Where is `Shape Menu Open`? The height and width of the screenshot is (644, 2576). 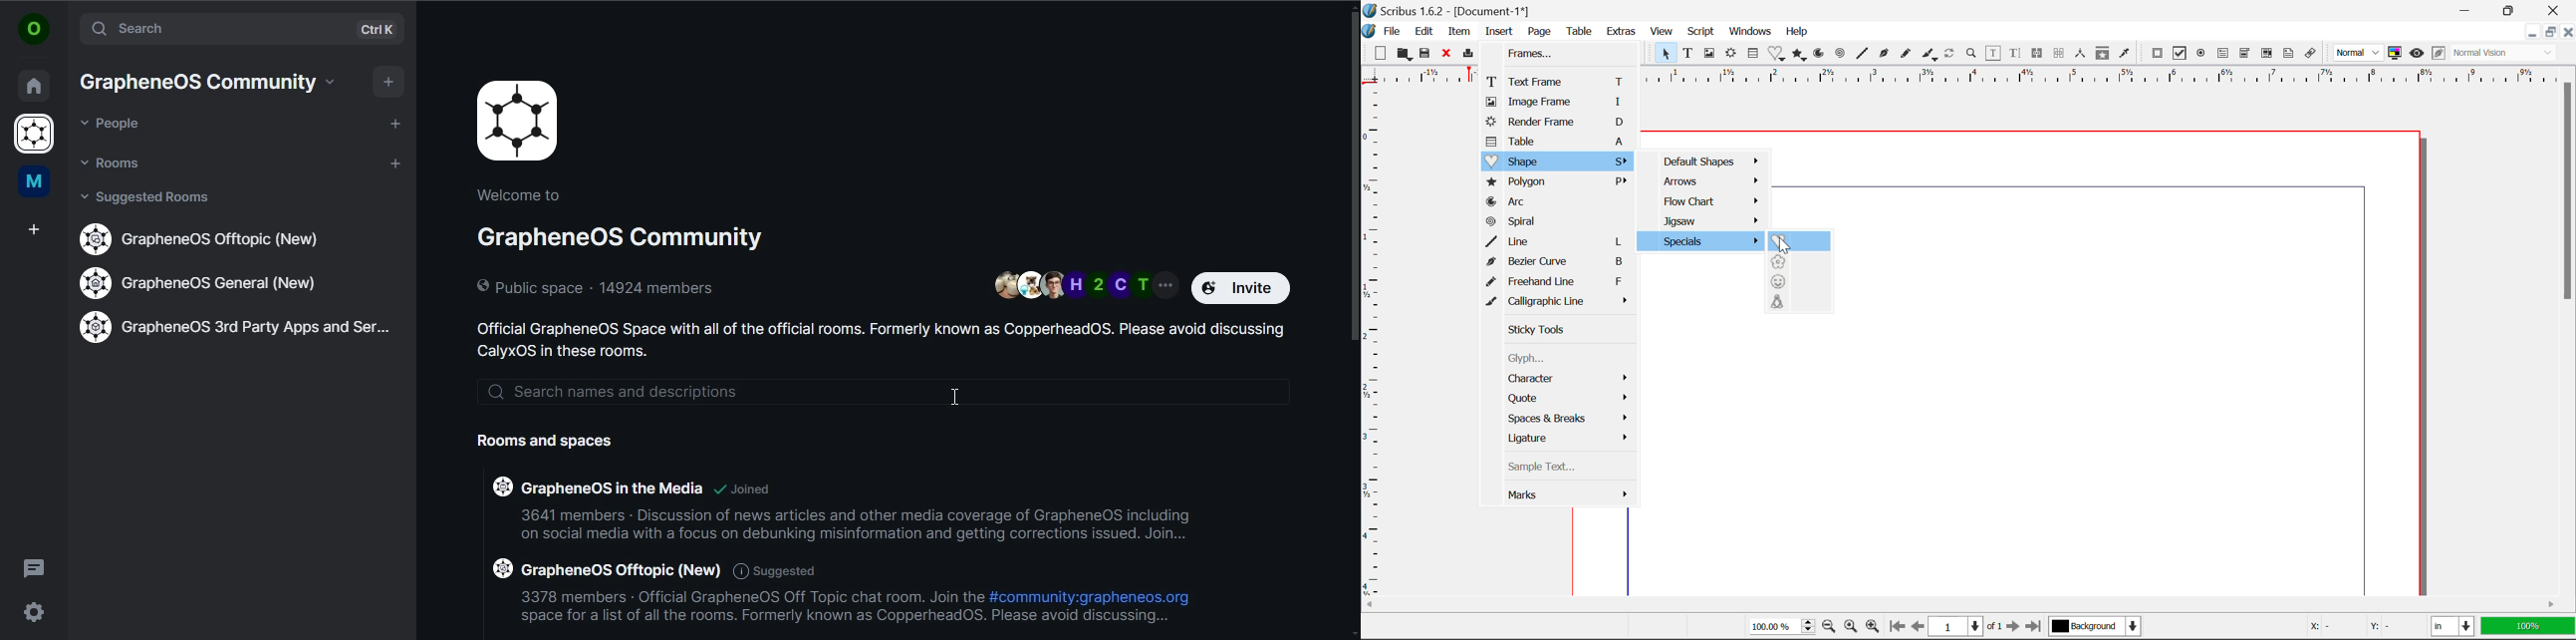
Shape Menu Open is located at coordinates (1557, 161).